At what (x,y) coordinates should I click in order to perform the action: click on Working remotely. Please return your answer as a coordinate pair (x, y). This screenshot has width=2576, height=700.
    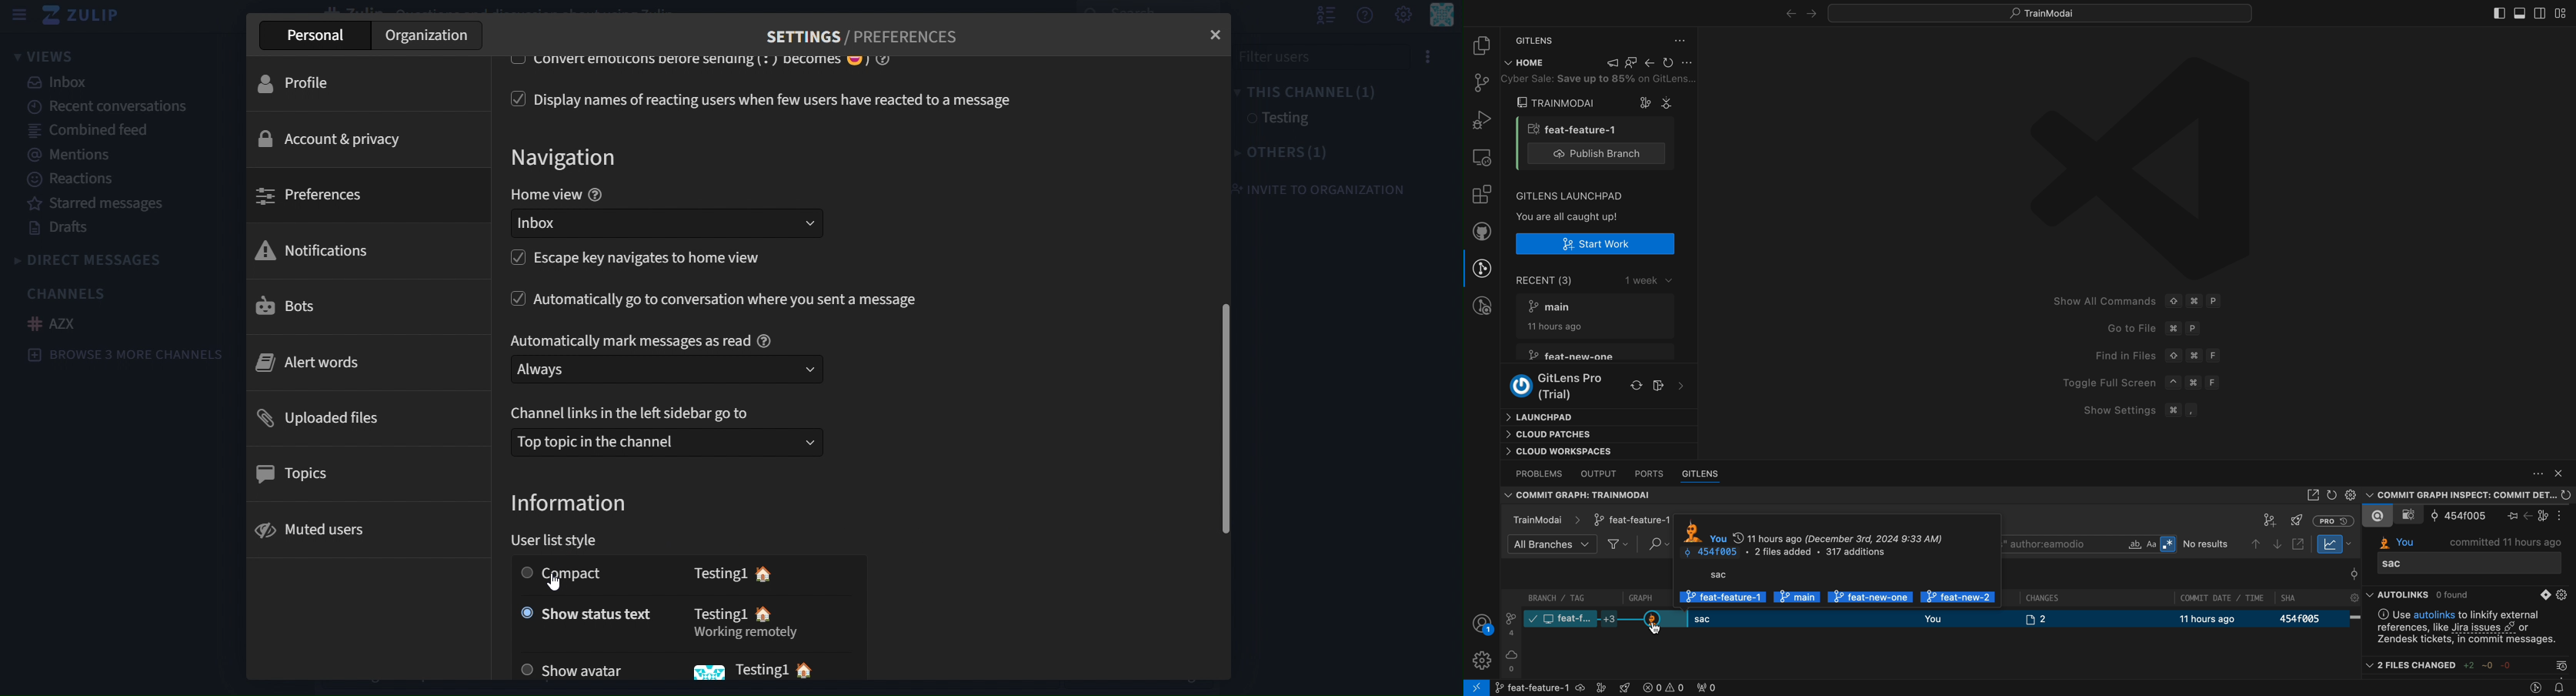
    Looking at the image, I should click on (747, 635).